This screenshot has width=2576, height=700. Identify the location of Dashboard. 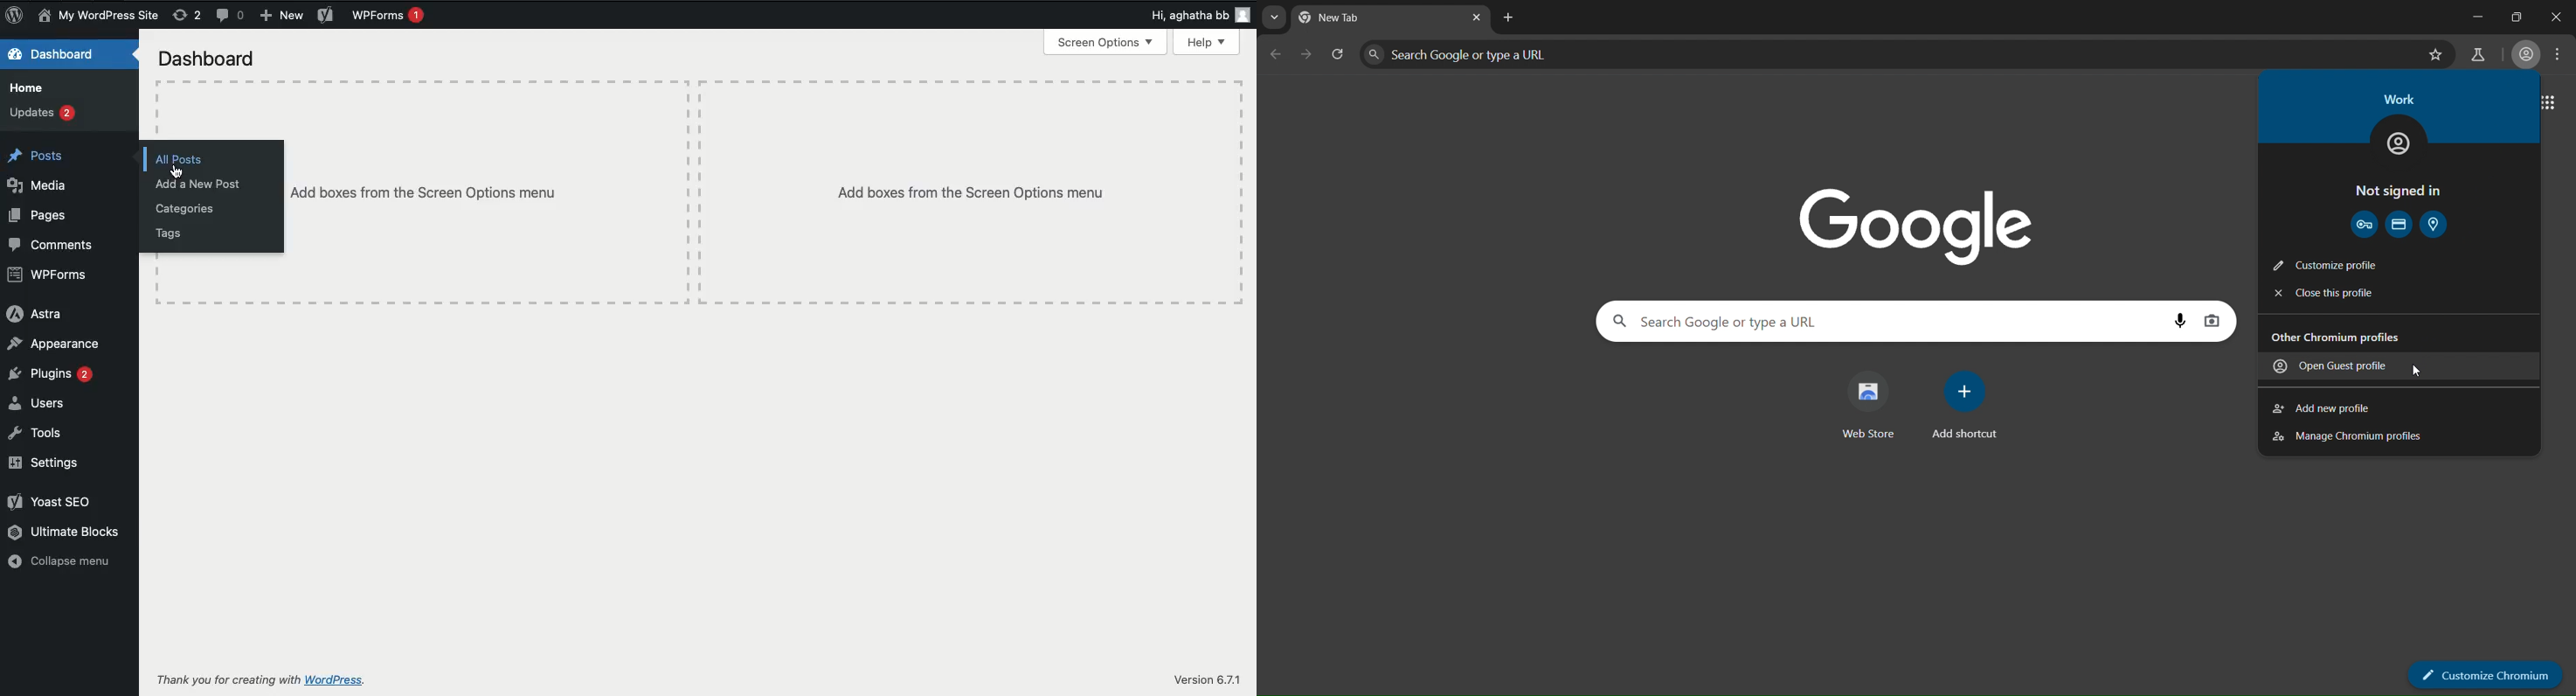
(59, 55).